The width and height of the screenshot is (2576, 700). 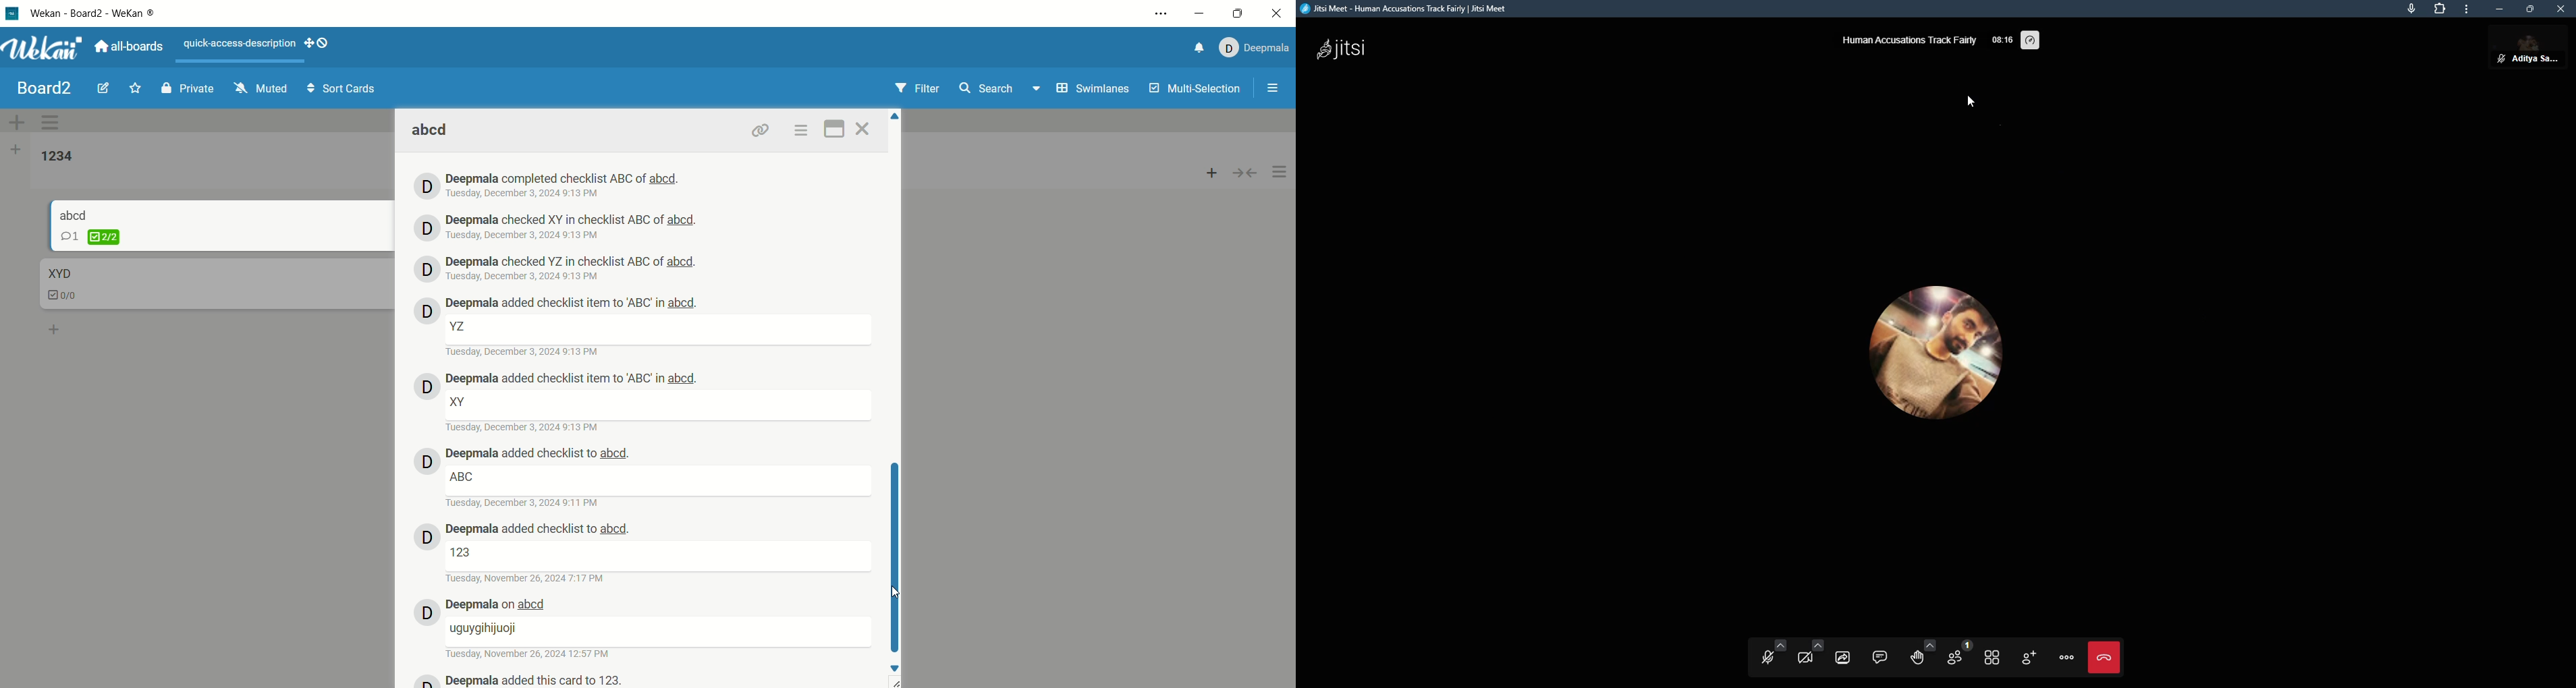 What do you see at coordinates (427, 185) in the screenshot?
I see `avatar` at bounding box center [427, 185].